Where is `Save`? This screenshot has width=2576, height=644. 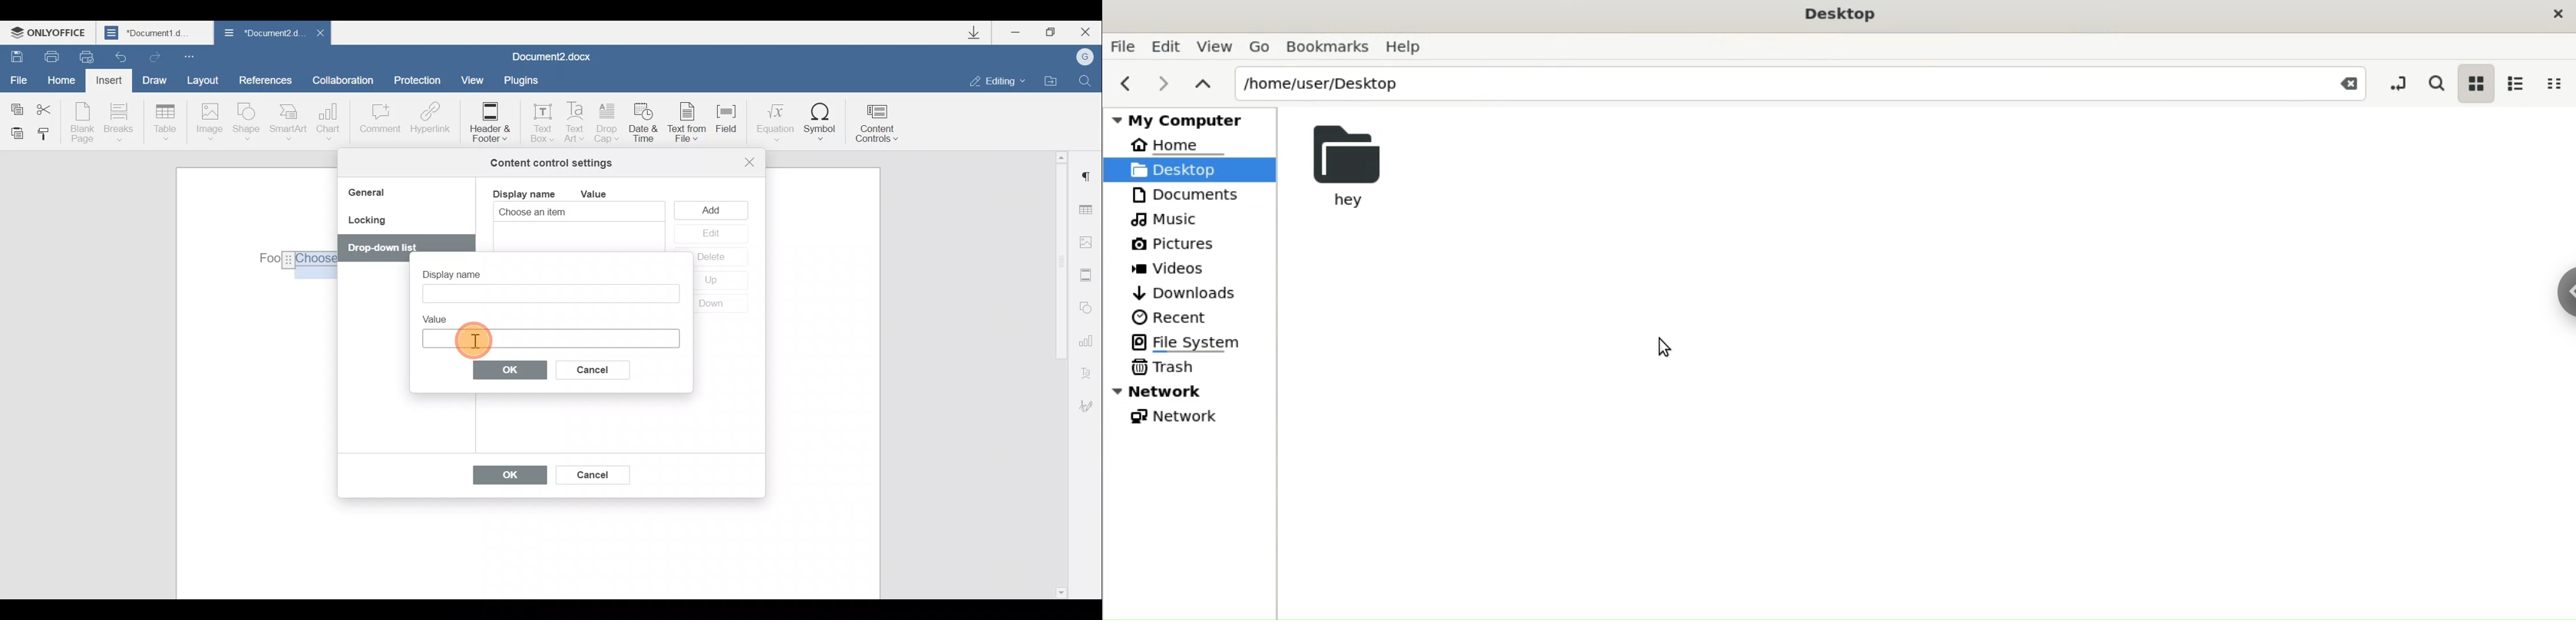
Save is located at coordinates (13, 55).